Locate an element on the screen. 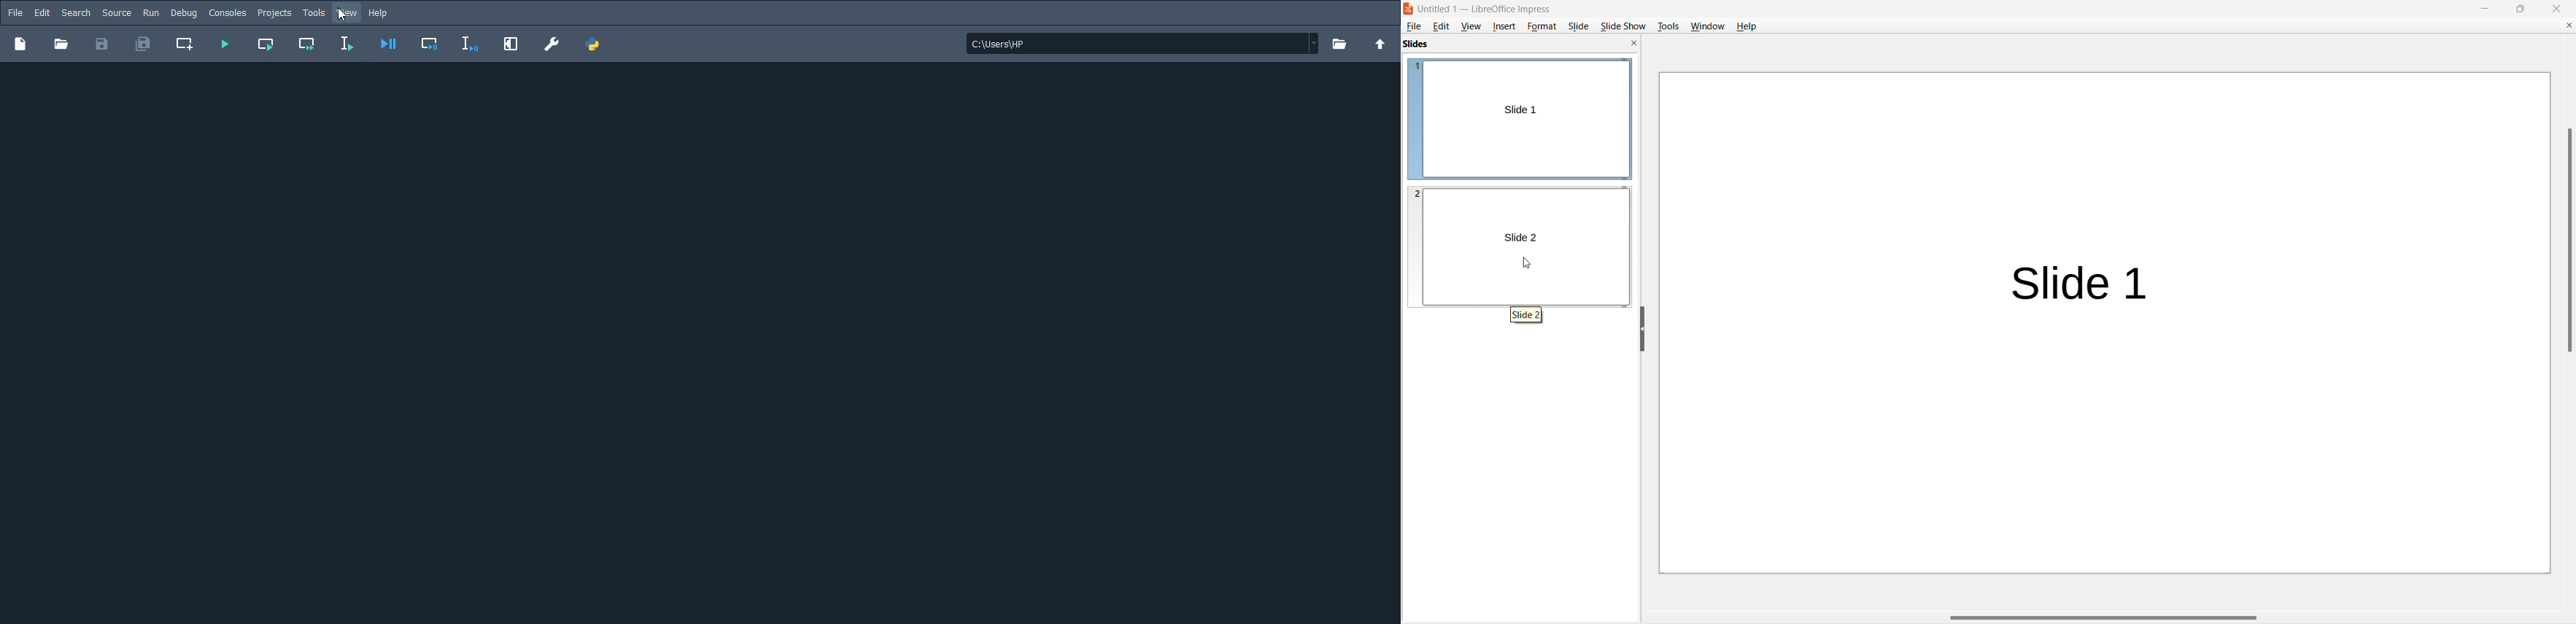 The width and height of the screenshot is (2576, 644). Save all files is located at coordinates (142, 44).